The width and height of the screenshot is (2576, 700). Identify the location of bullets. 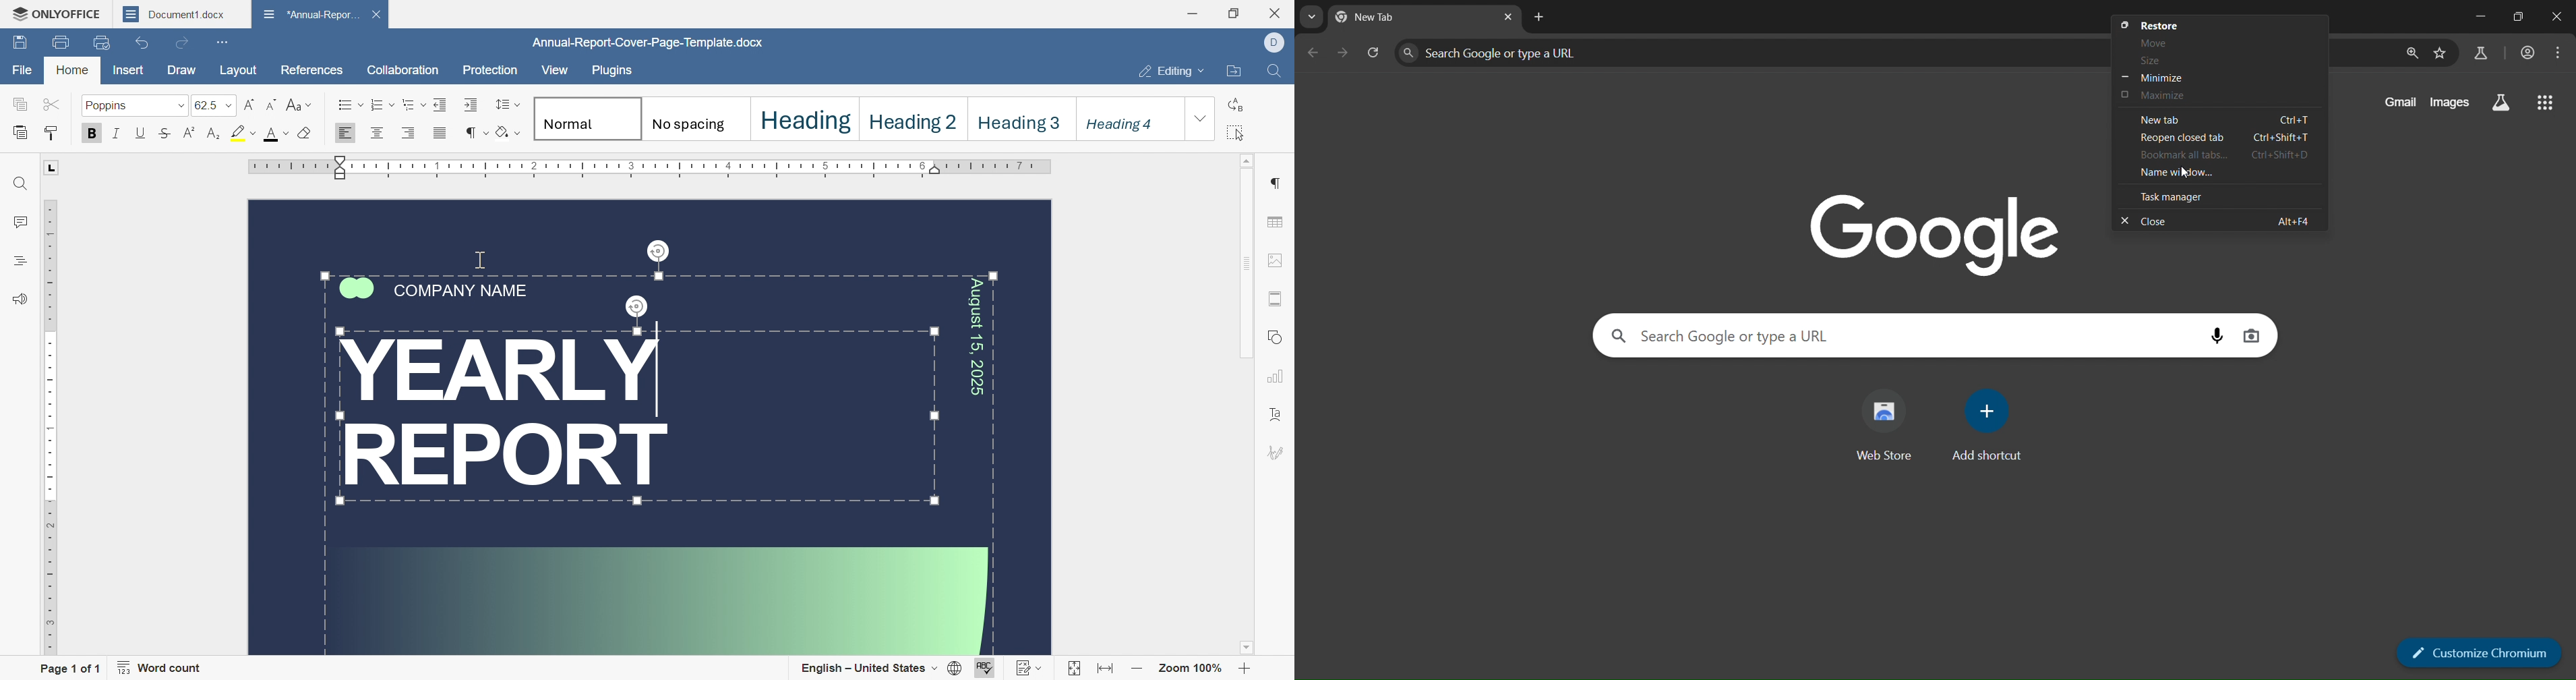
(351, 104).